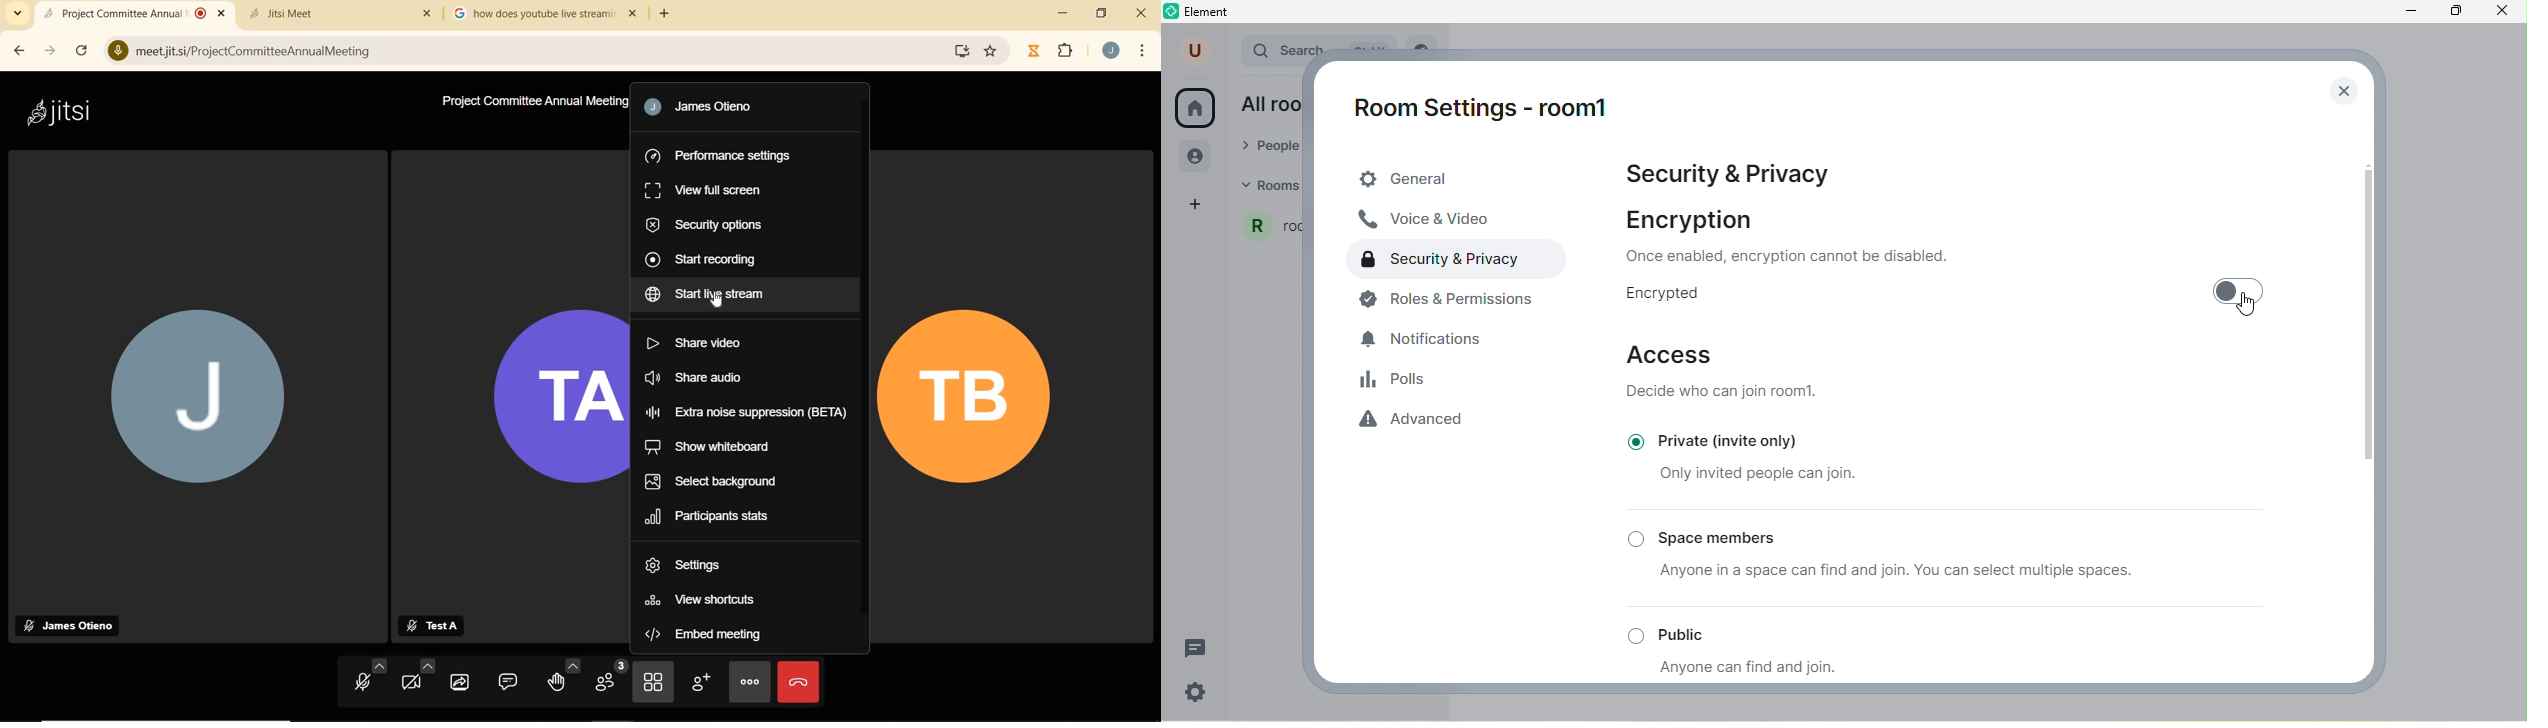 The height and width of the screenshot is (728, 2548). What do you see at coordinates (510, 683) in the screenshot?
I see `open chat` at bounding box center [510, 683].